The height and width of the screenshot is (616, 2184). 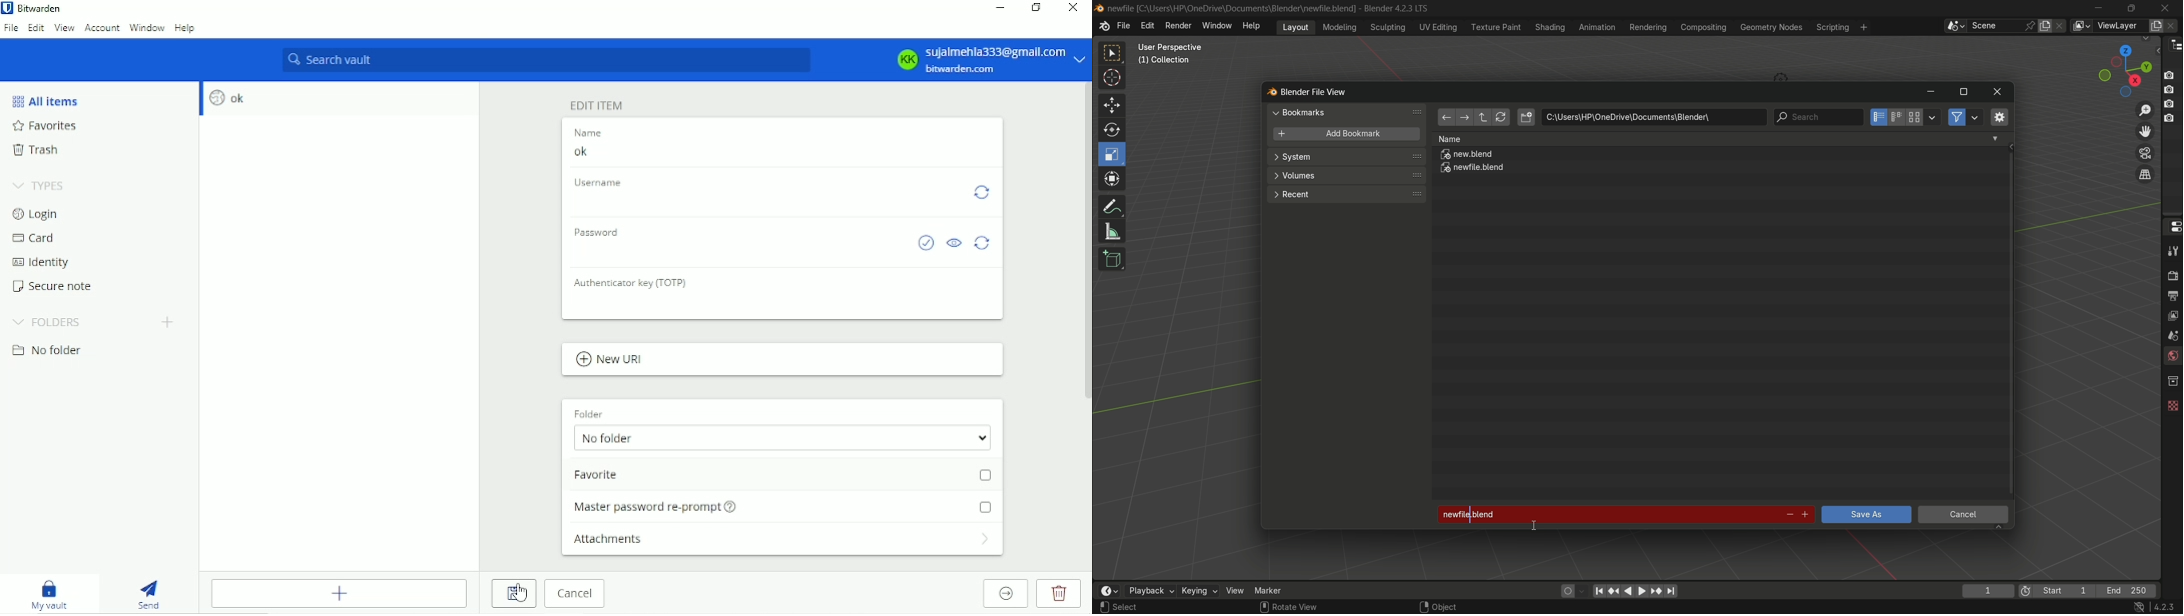 I want to click on favorites, so click(x=46, y=127).